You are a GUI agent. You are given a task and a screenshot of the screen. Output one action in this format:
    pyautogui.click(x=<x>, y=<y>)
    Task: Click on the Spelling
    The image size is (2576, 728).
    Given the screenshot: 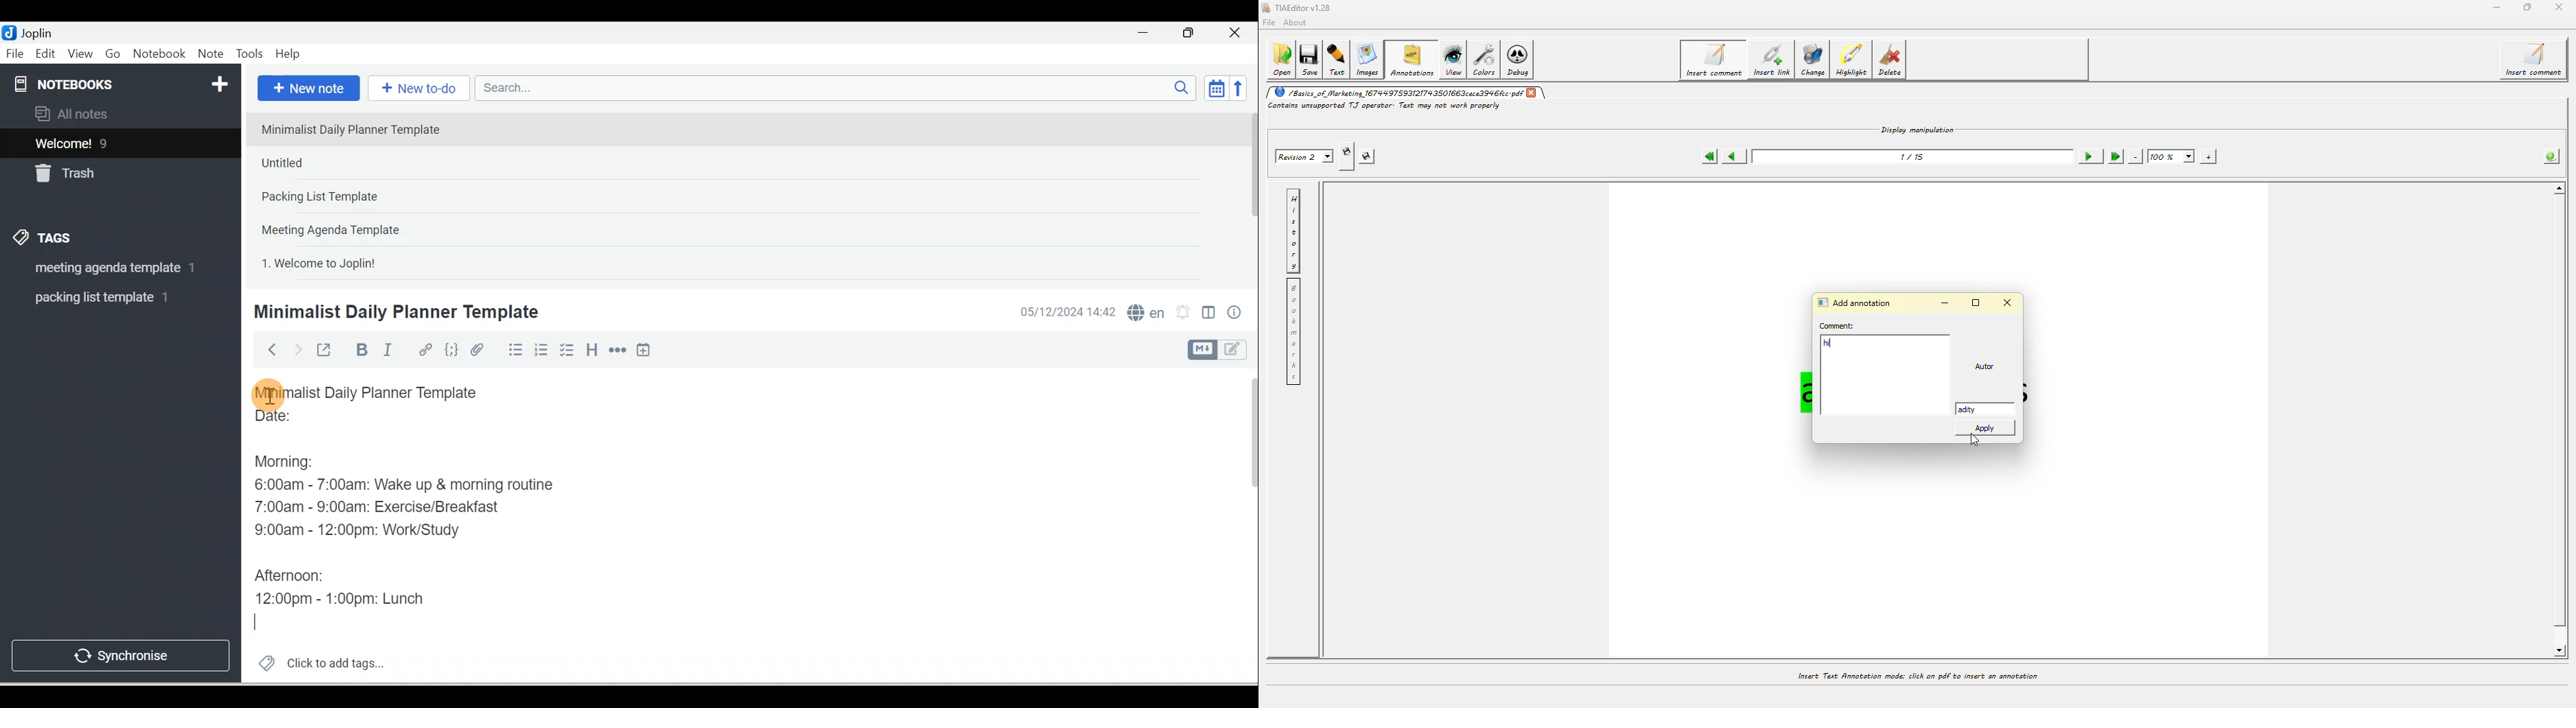 What is the action you would take?
    pyautogui.click(x=1144, y=311)
    